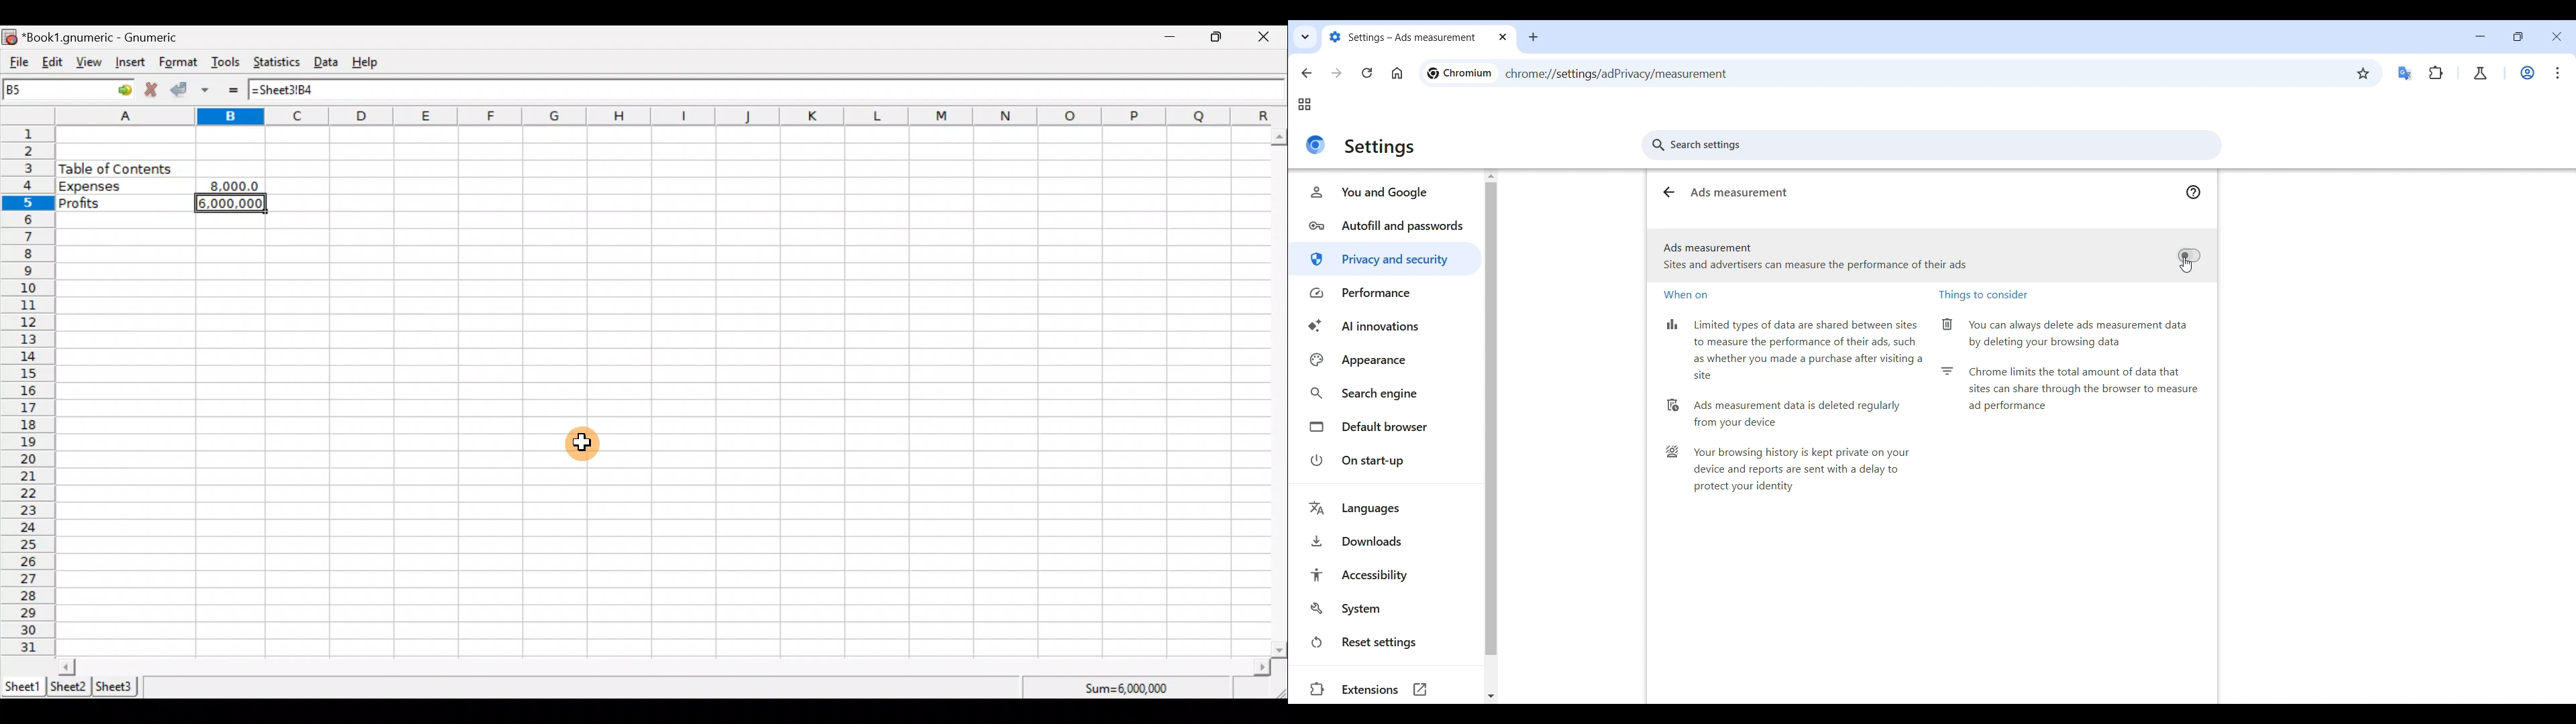  Describe the element at coordinates (235, 205) in the screenshot. I see `6,000,000` at that location.